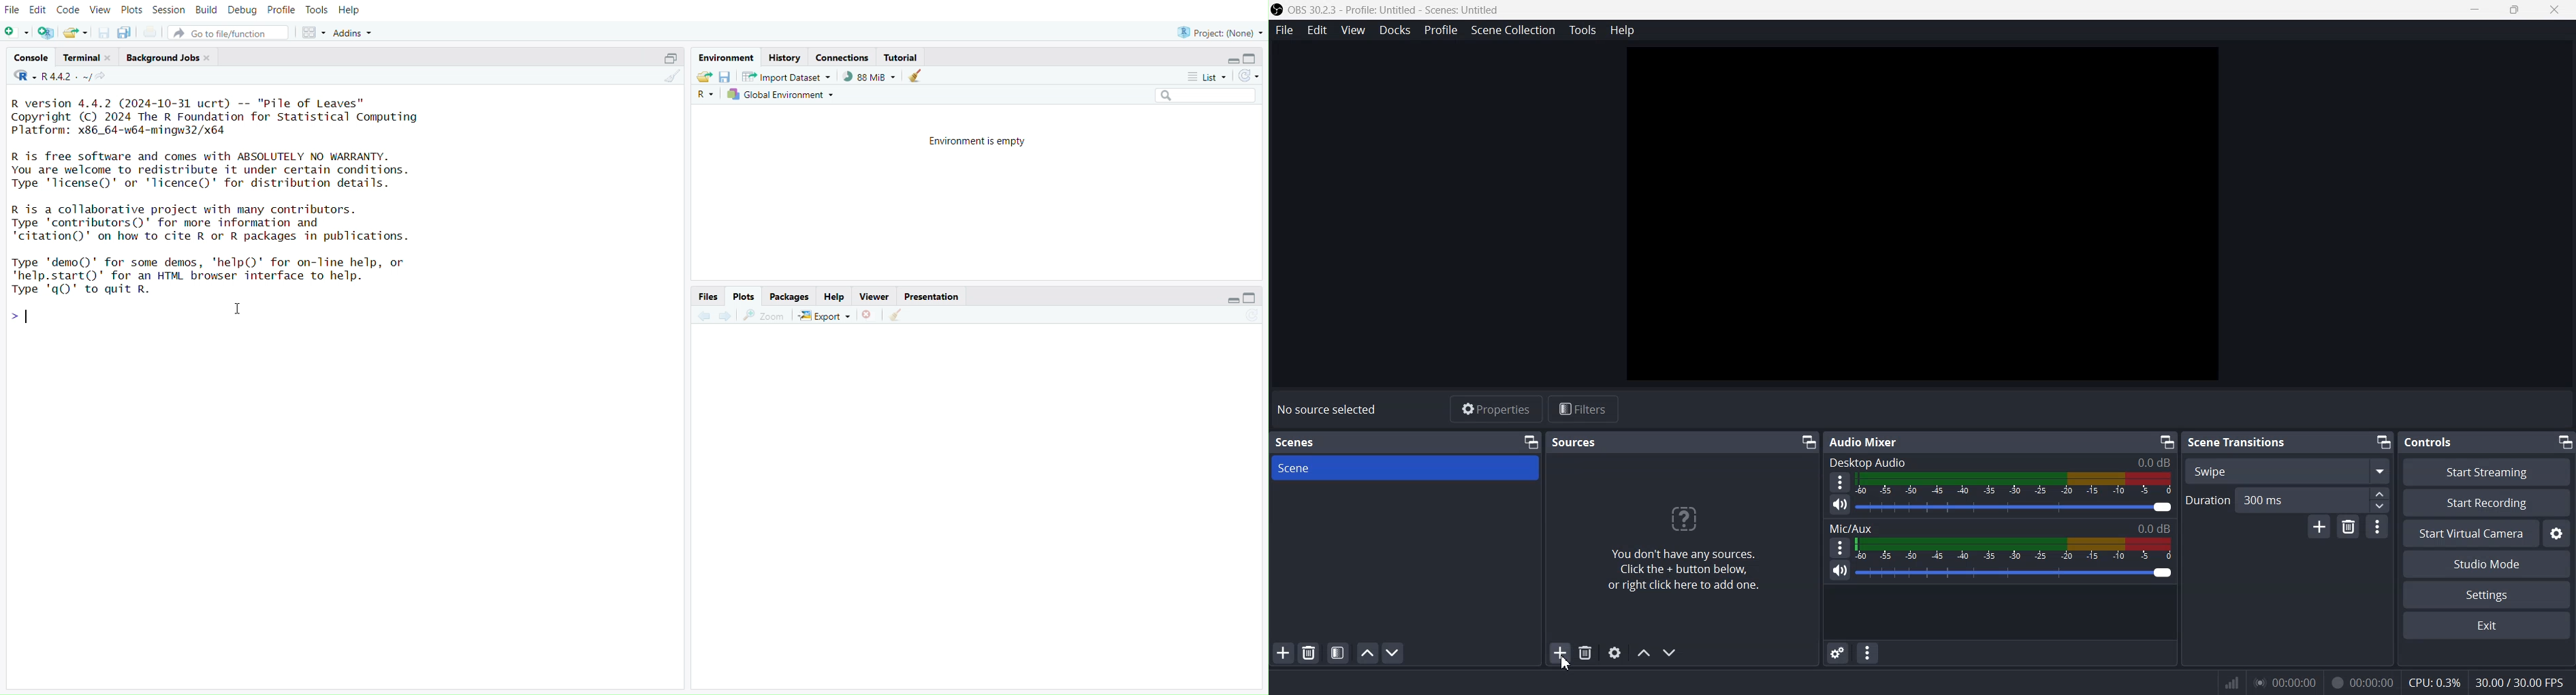  Describe the element at coordinates (1836, 653) in the screenshot. I see `Advance Audio Properties` at that location.